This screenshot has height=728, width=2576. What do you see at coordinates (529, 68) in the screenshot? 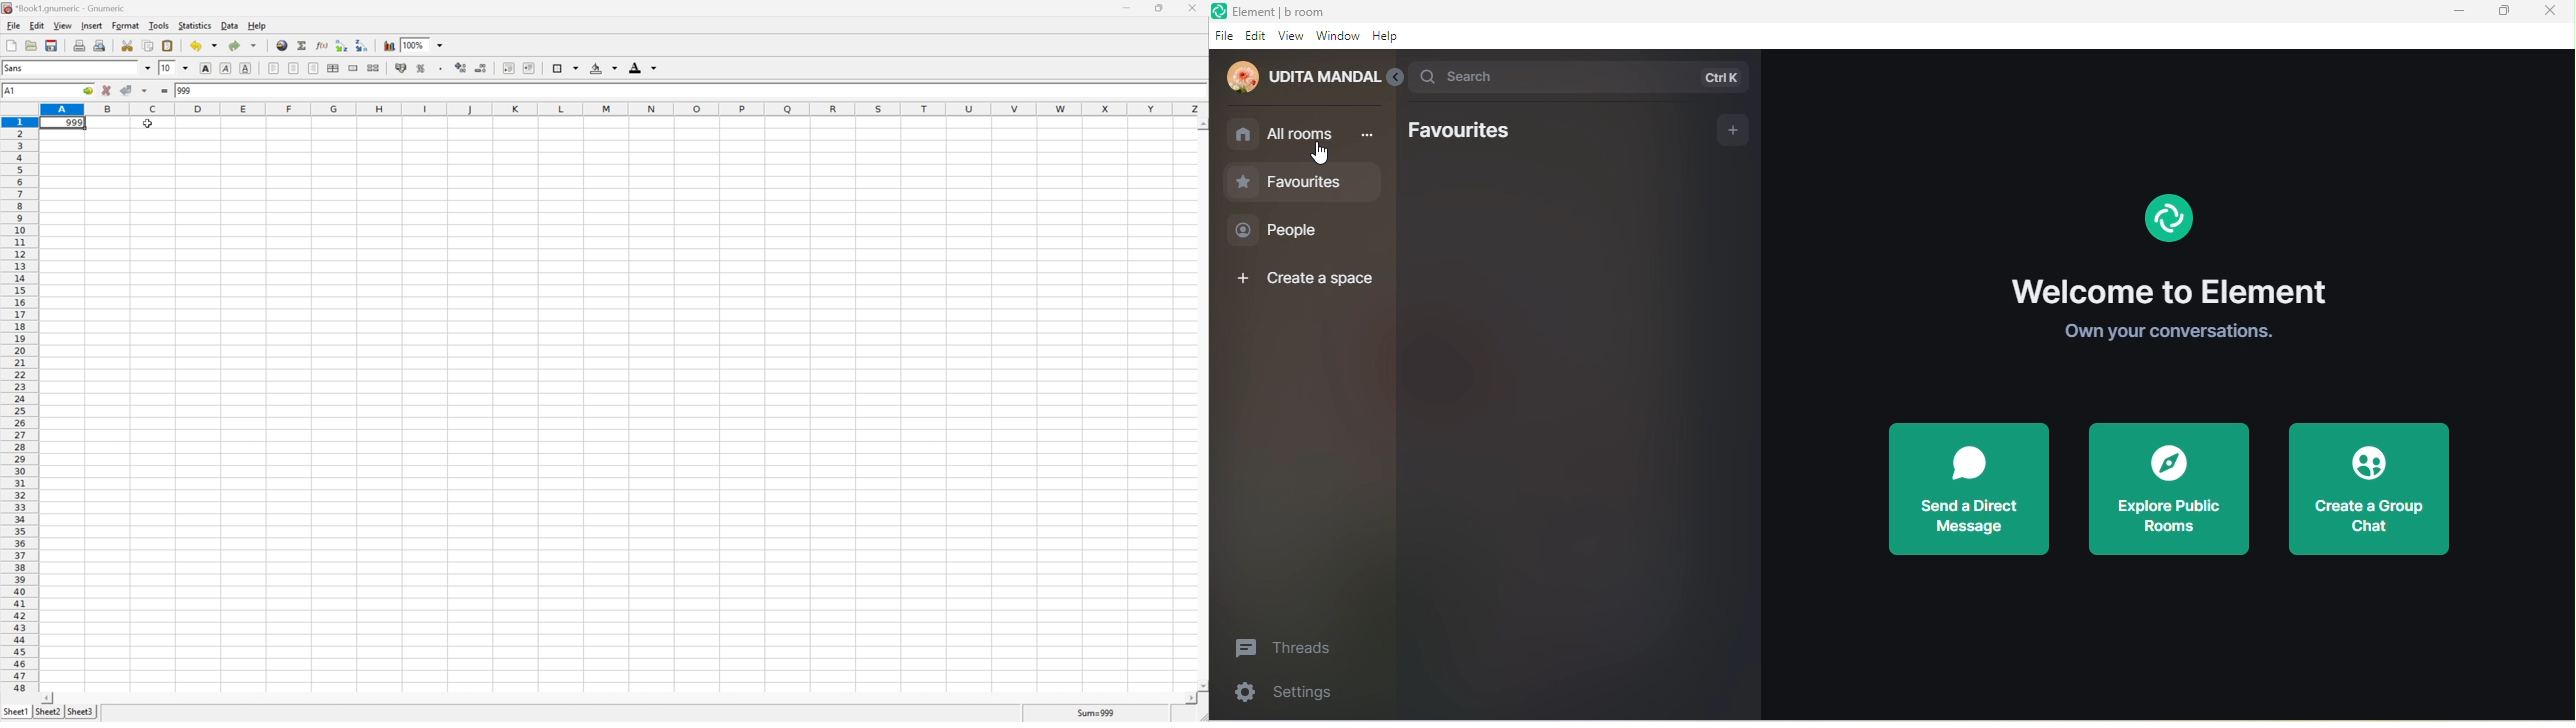
I see `increase indent` at bounding box center [529, 68].